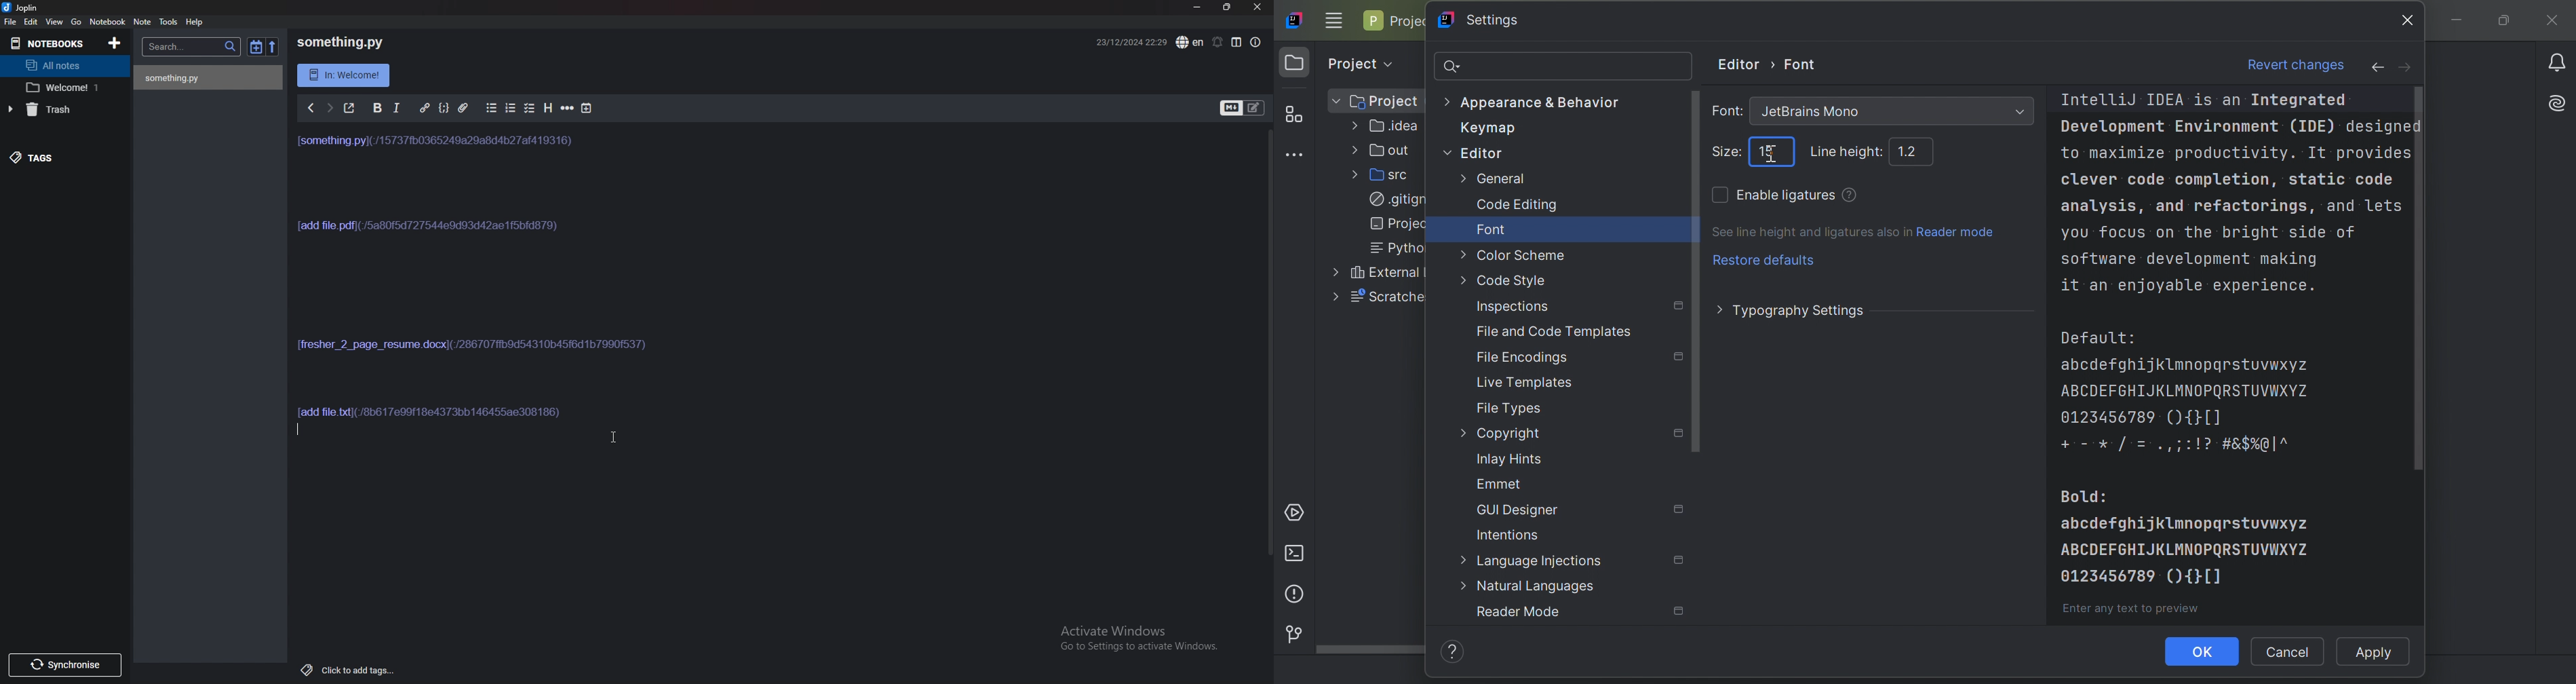 The width and height of the screenshot is (2576, 700). I want to click on next, so click(329, 106).